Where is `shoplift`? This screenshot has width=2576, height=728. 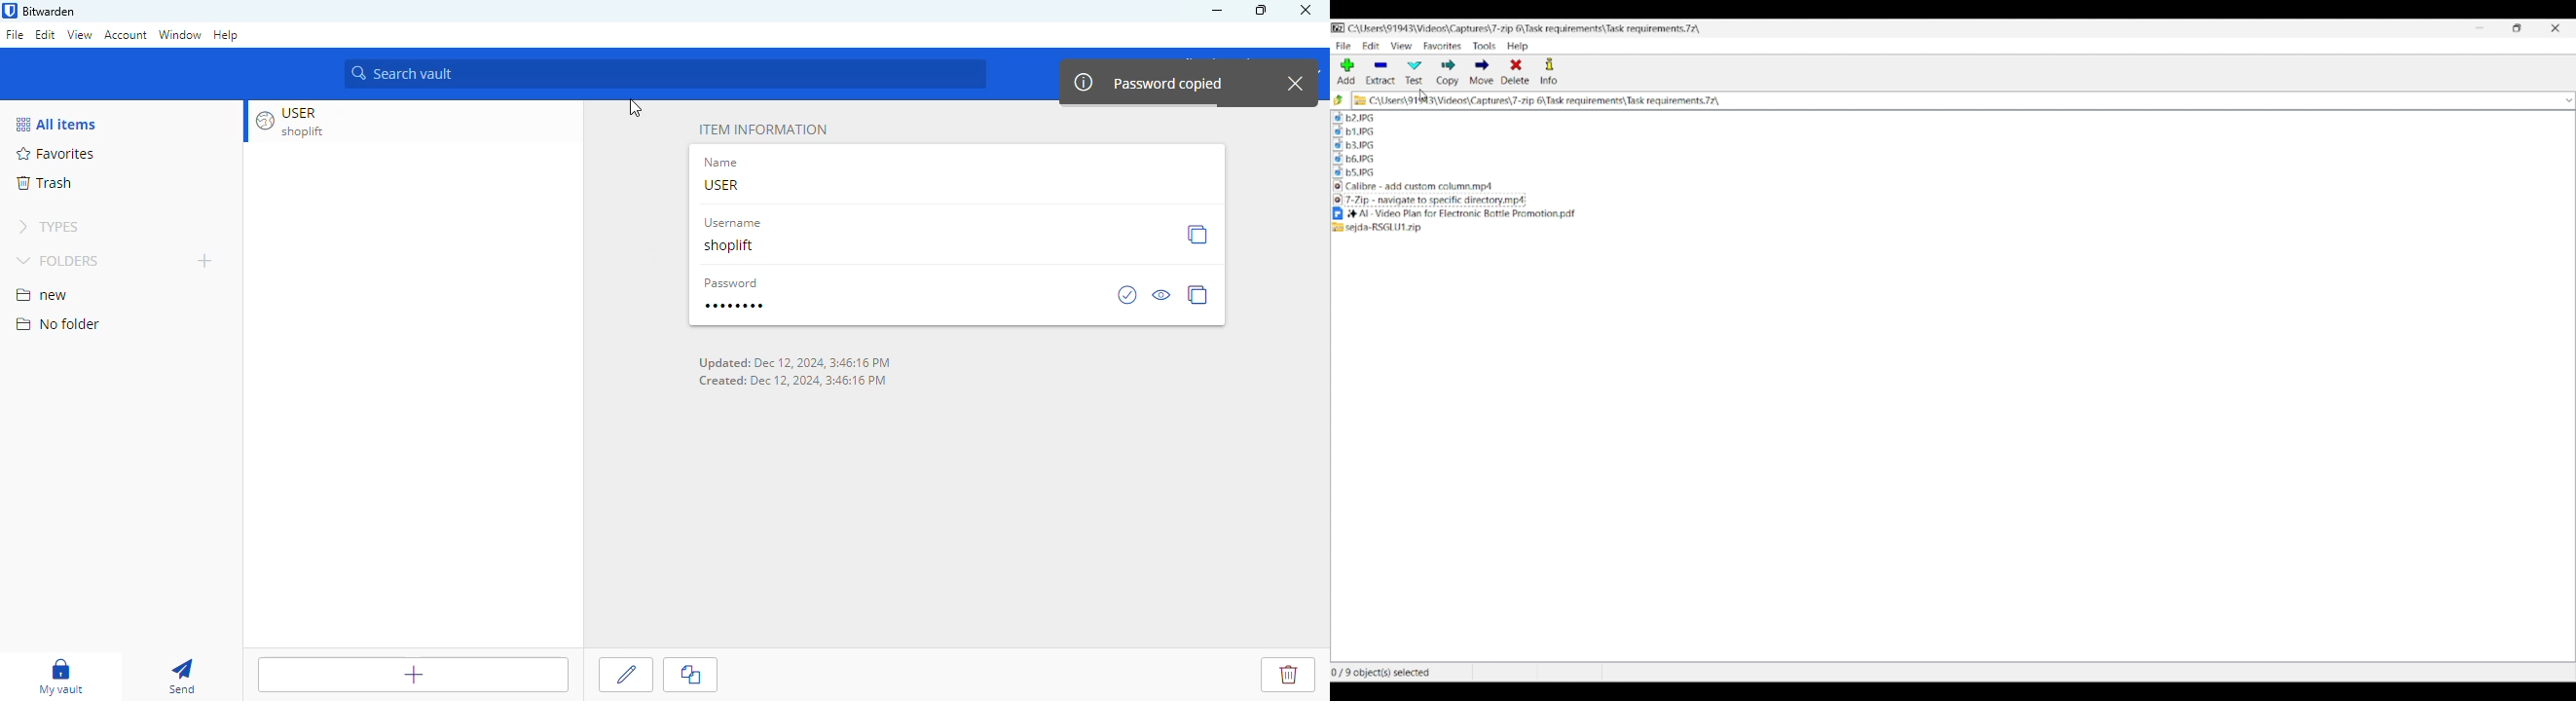
shoplift is located at coordinates (731, 244).